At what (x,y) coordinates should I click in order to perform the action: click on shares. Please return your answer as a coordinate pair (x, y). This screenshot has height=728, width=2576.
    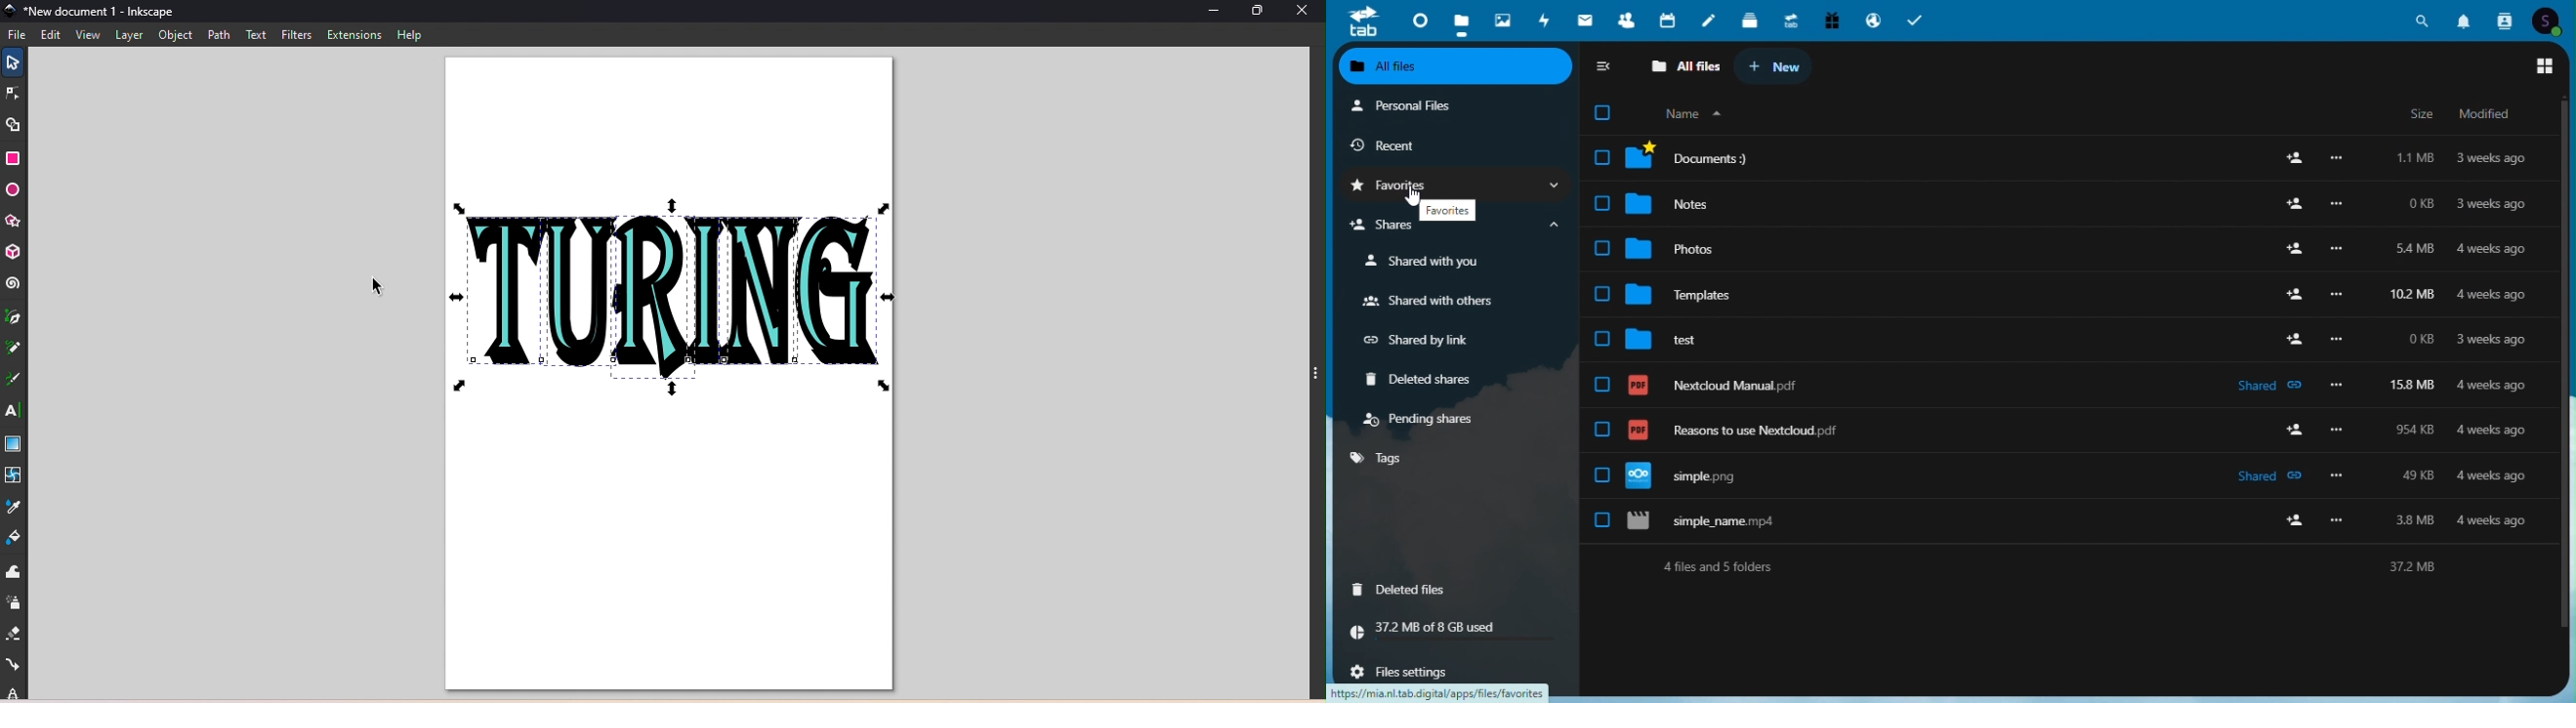
    Looking at the image, I should click on (1379, 225).